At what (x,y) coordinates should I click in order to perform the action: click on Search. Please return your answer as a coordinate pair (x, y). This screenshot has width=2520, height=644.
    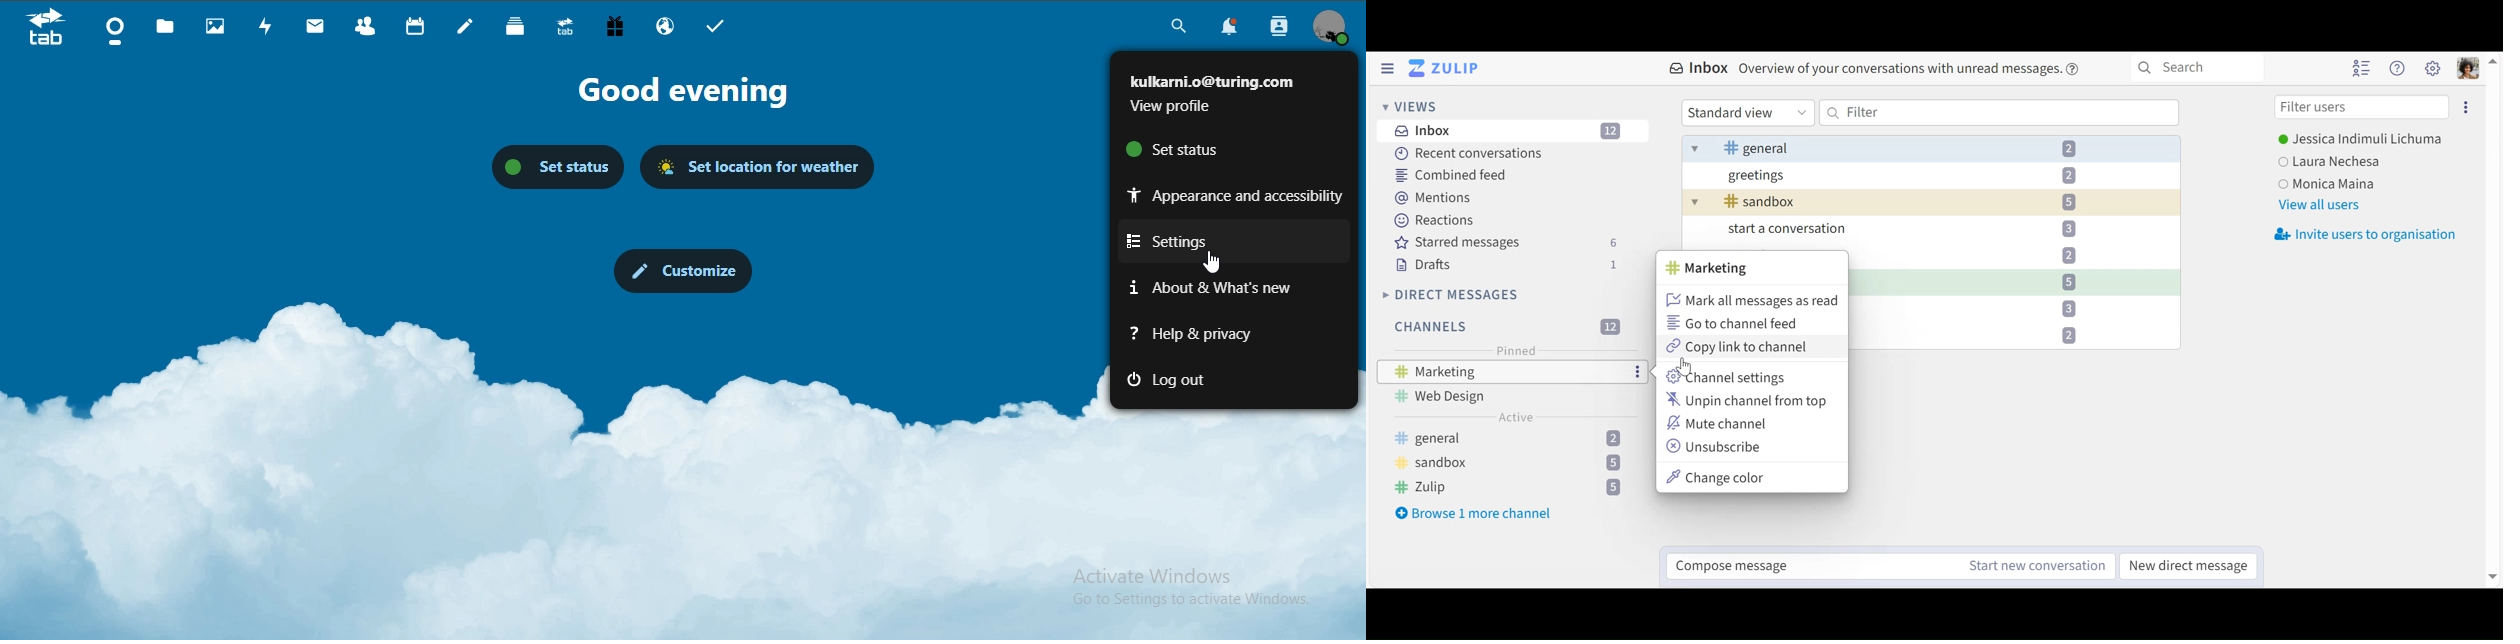
    Looking at the image, I should click on (2197, 68).